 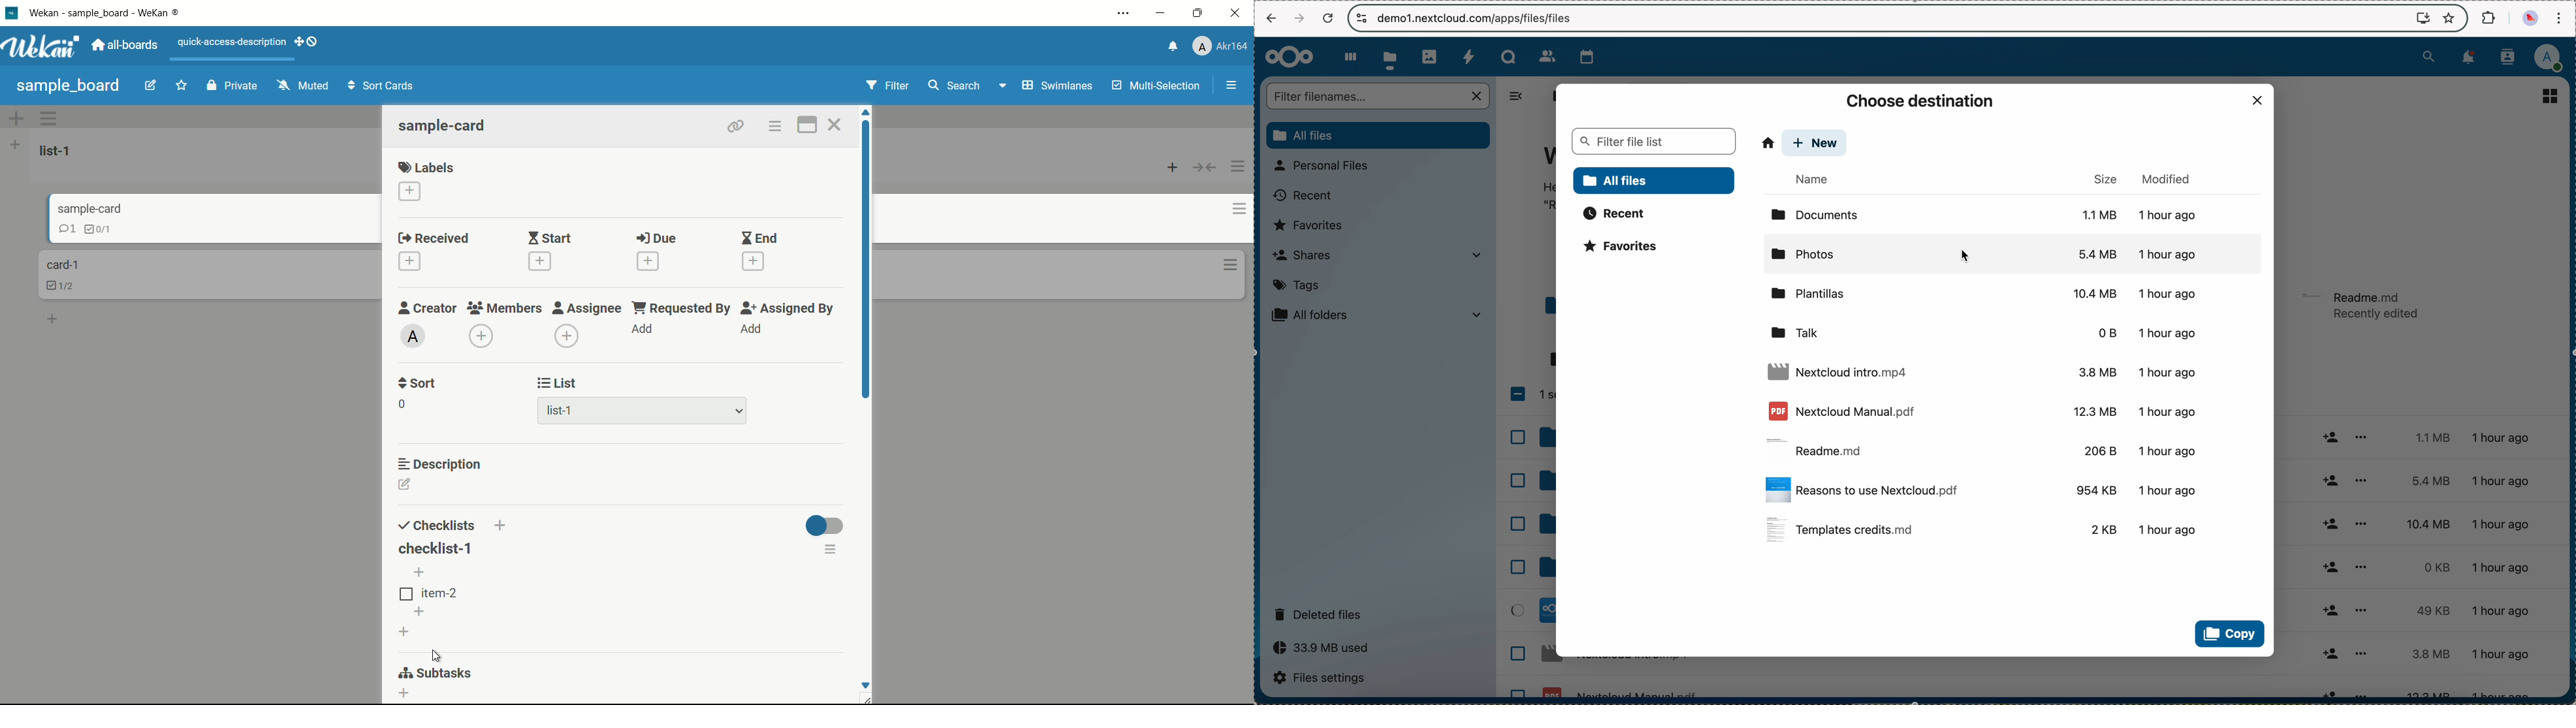 I want to click on add date, so click(x=754, y=260).